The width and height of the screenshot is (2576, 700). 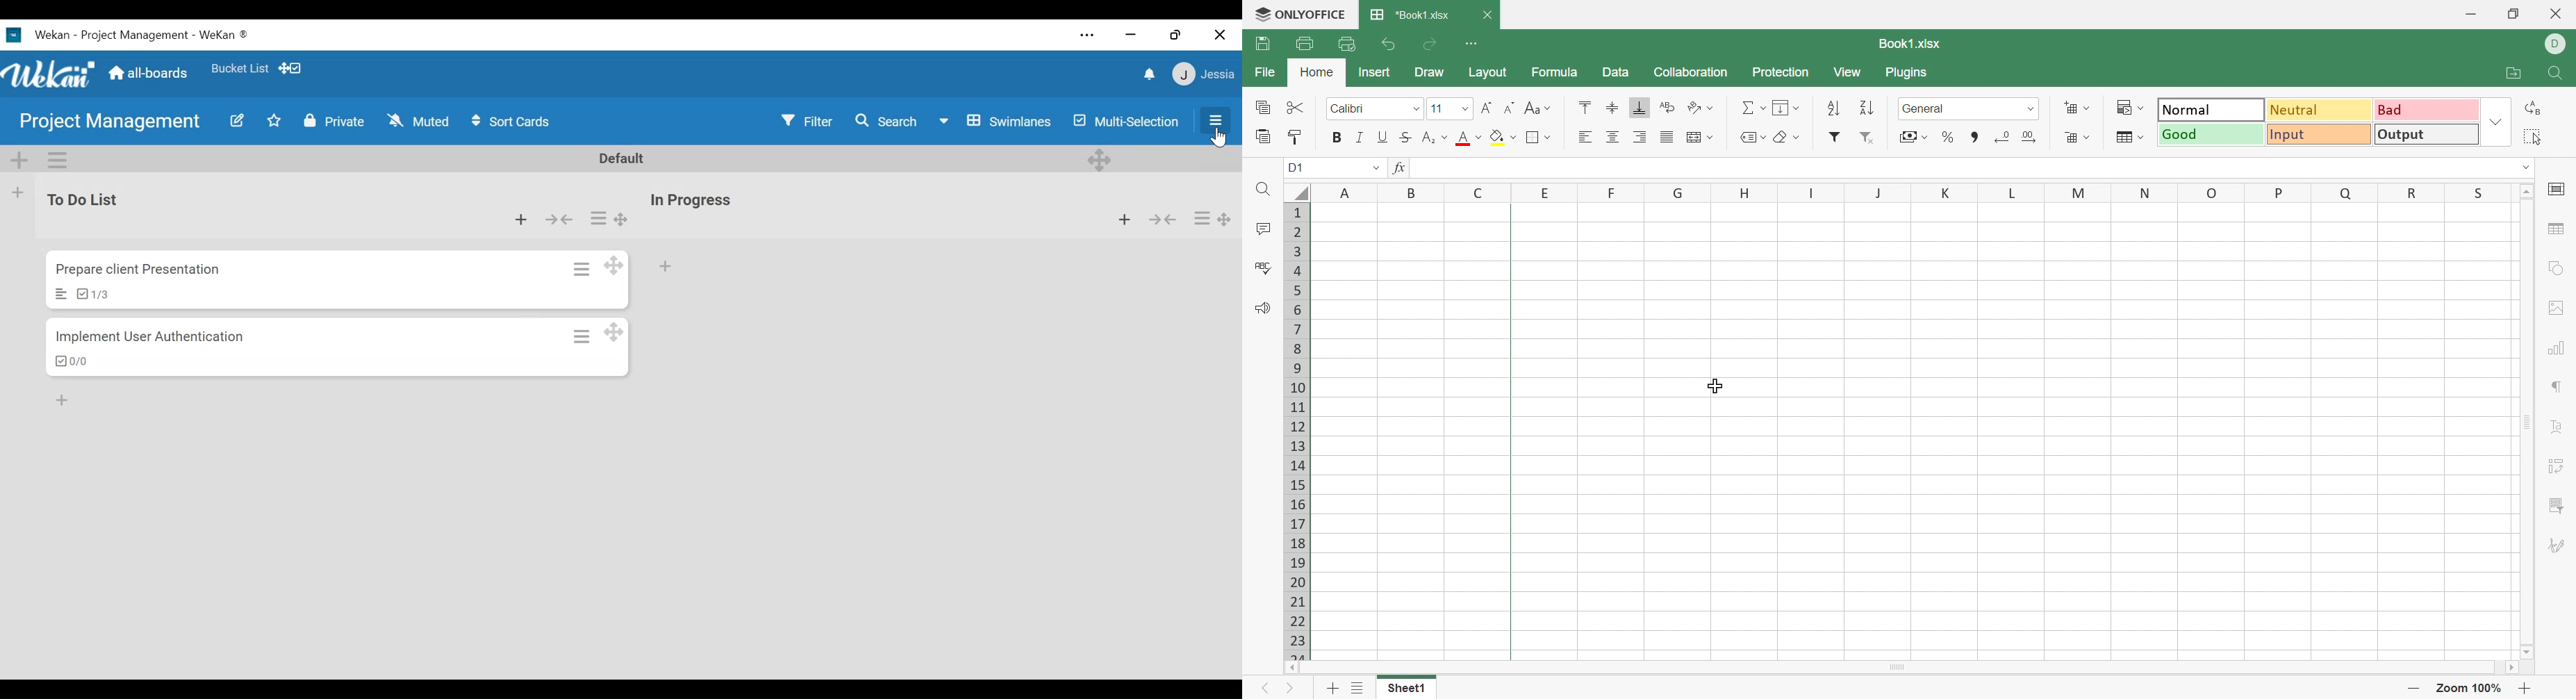 I want to click on ONLYOFFICE, so click(x=1300, y=15).